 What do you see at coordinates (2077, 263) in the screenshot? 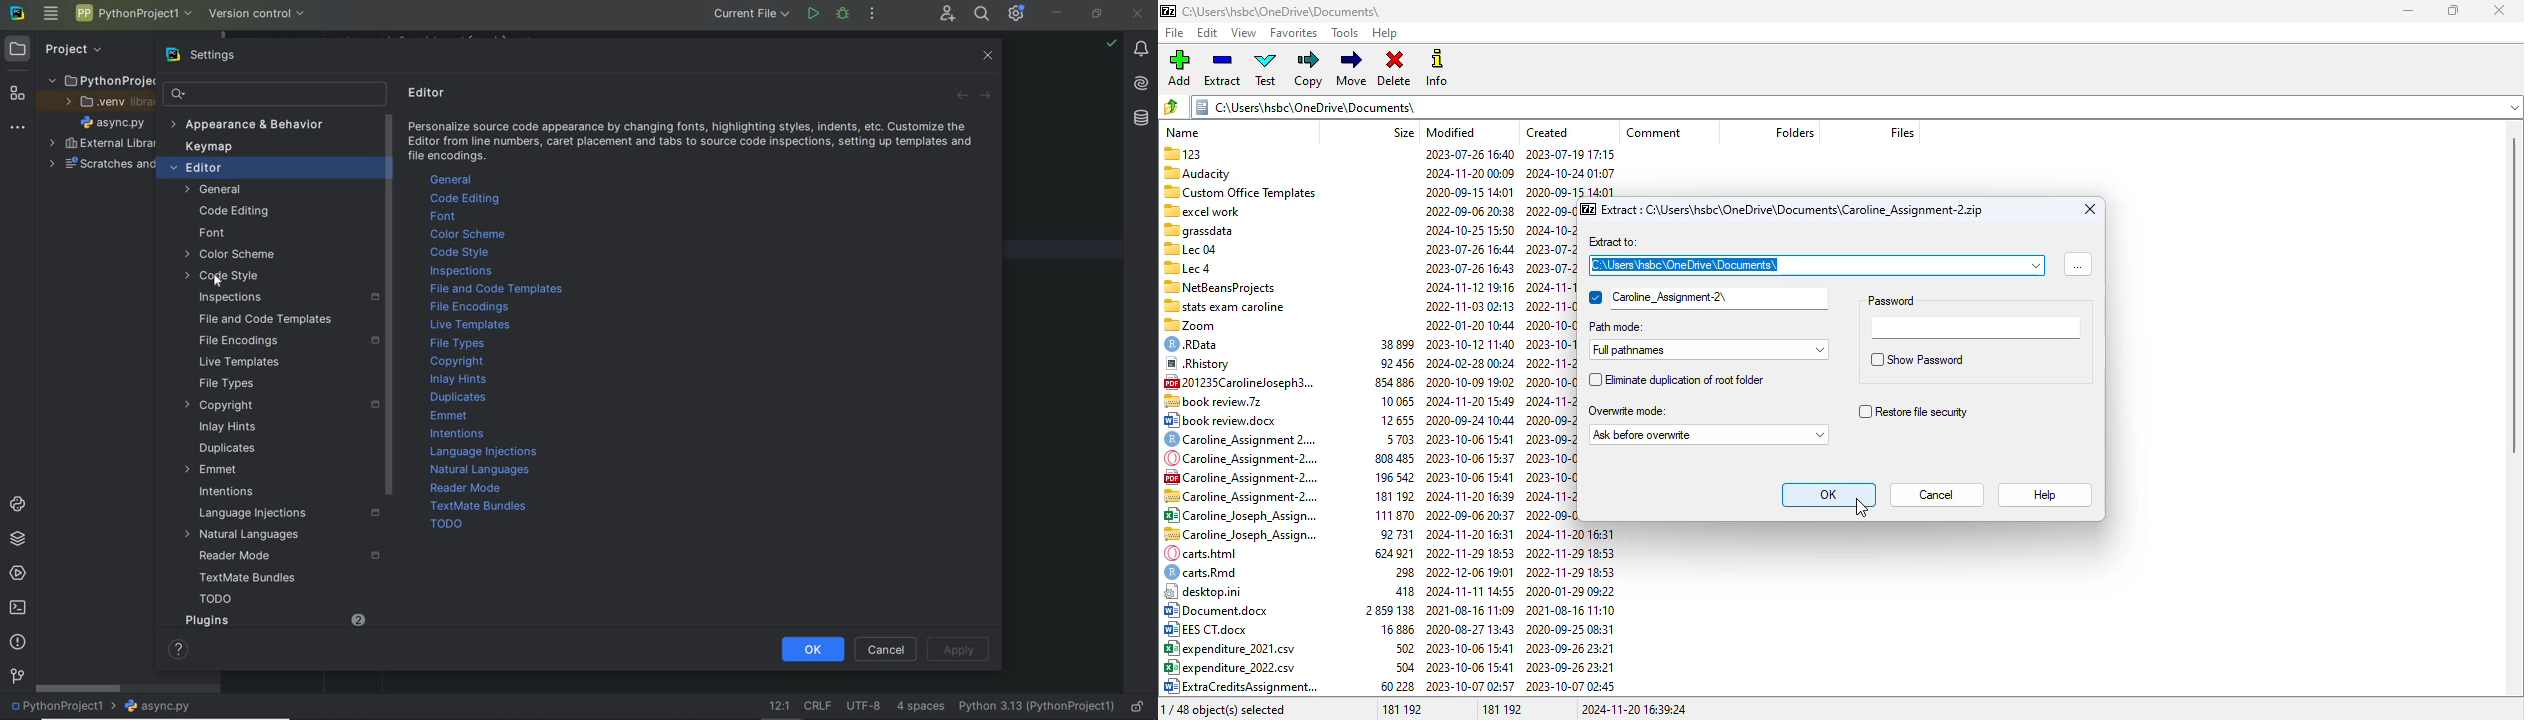
I see `browse for folder` at bounding box center [2077, 263].